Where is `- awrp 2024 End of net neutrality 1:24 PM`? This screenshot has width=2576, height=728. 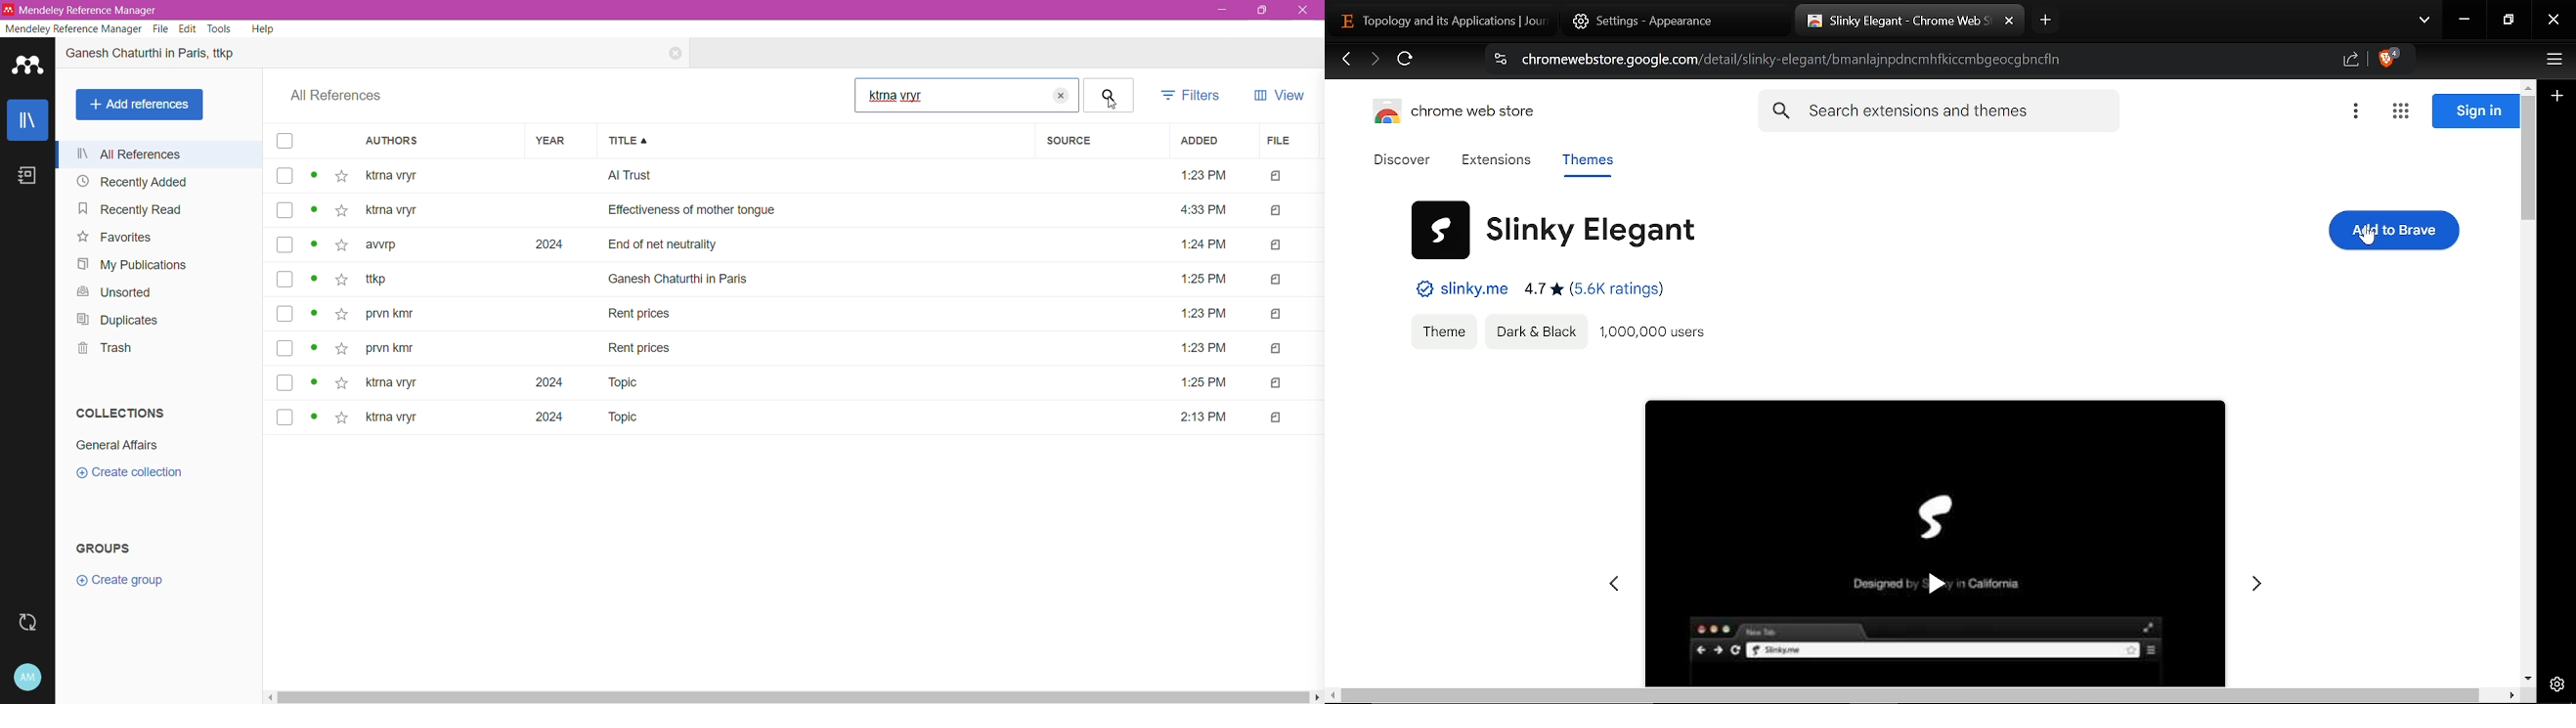
- awrp 2024 End of net neutrality 1:24 PM is located at coordinates (798, 244).